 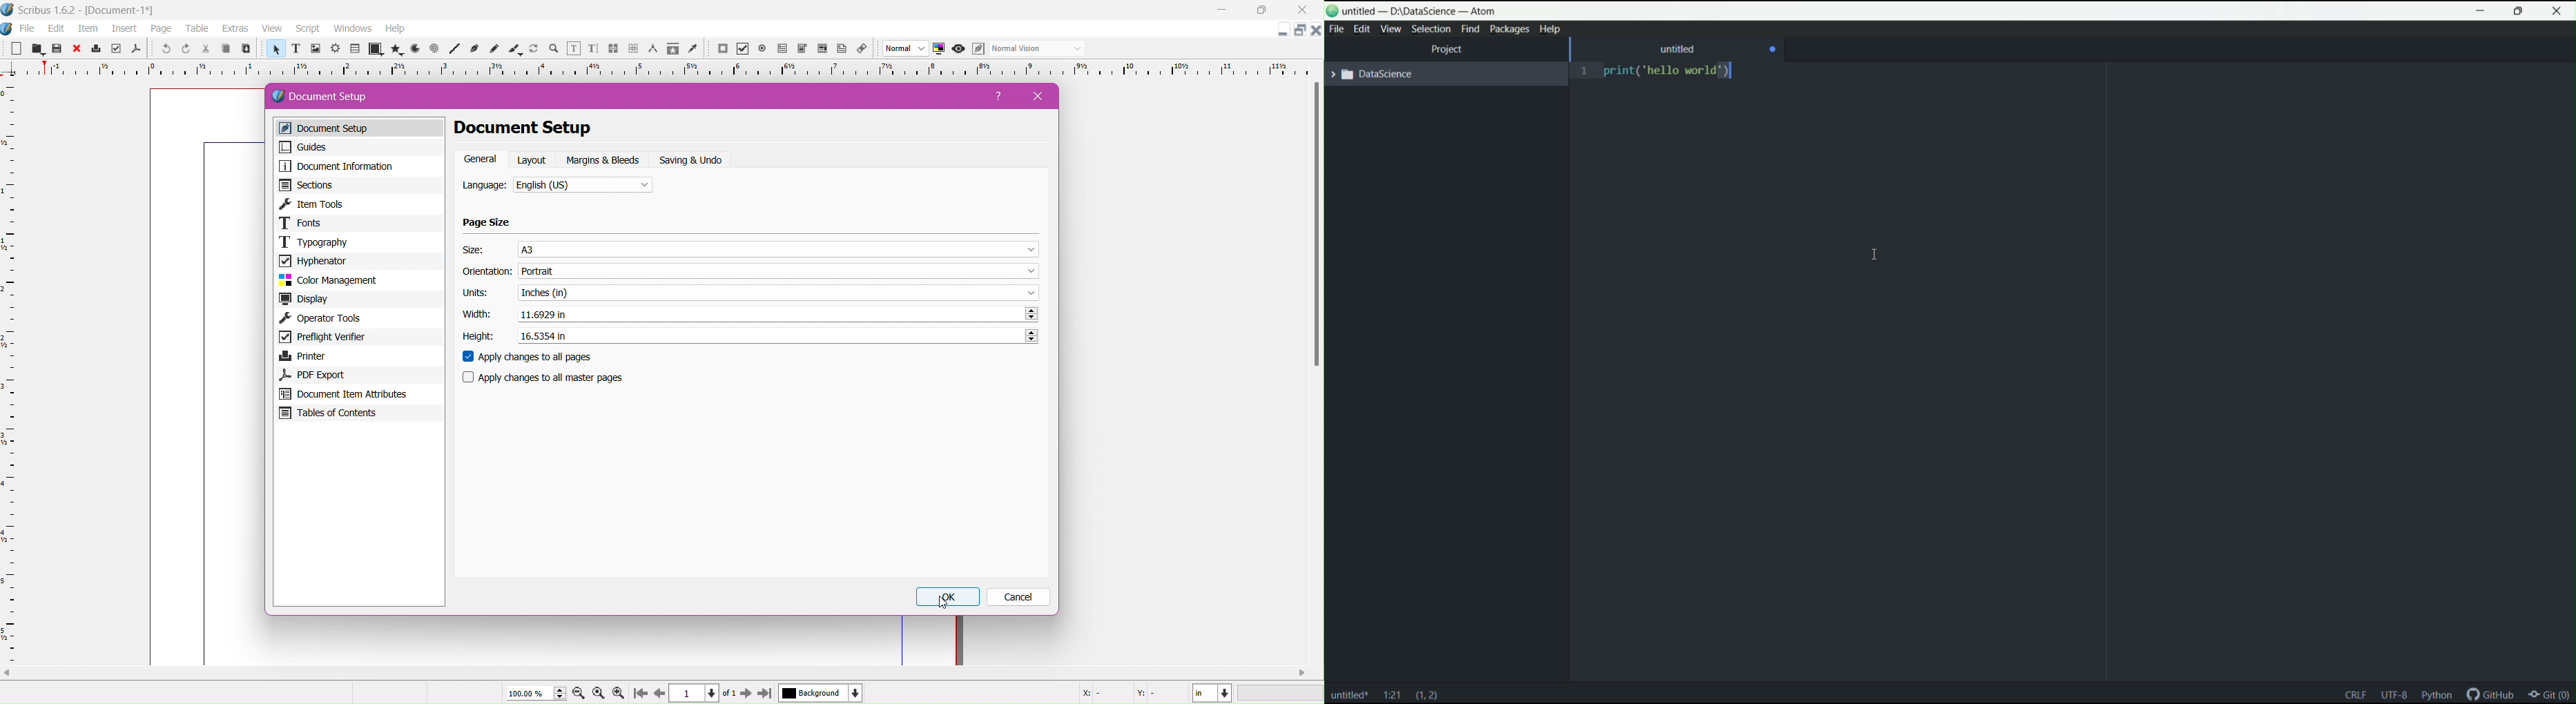 What do you see at coordinates (434, 49) in the screenshot?
I see `spiral` at bounding box center [434, 49].